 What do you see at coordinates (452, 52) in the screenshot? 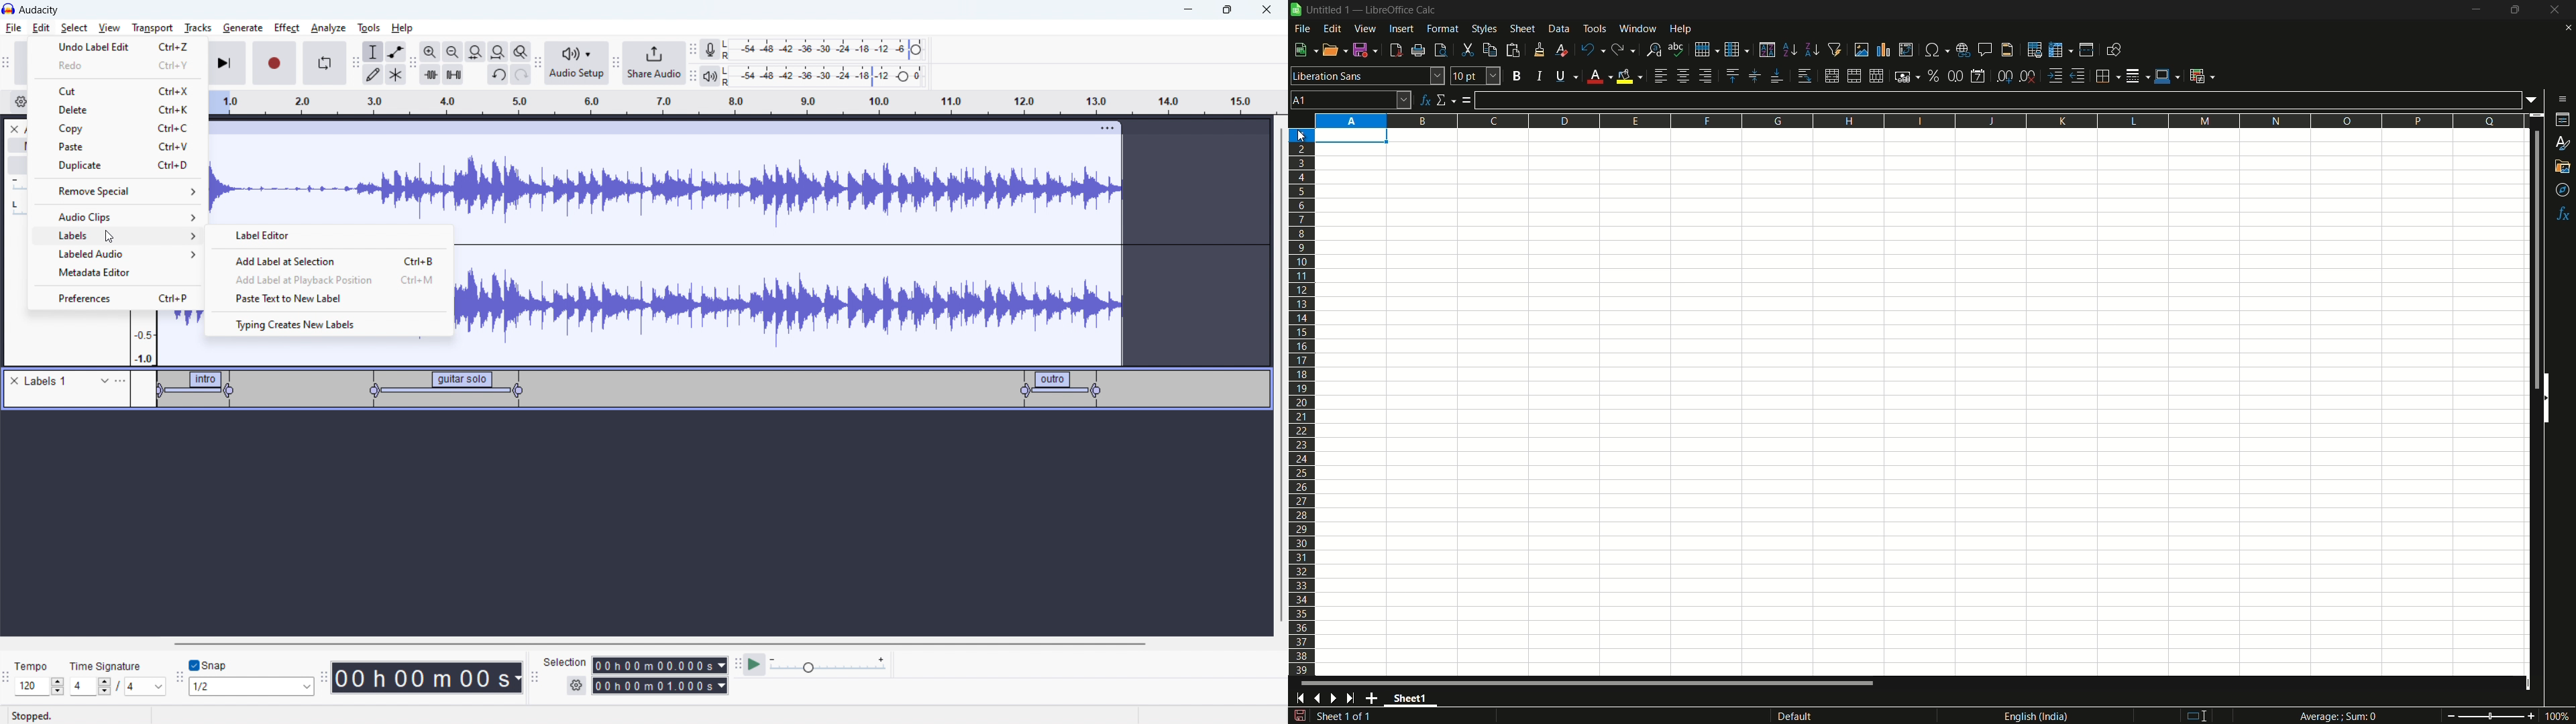
I see `zoom out` at bounding box center [452, 52].